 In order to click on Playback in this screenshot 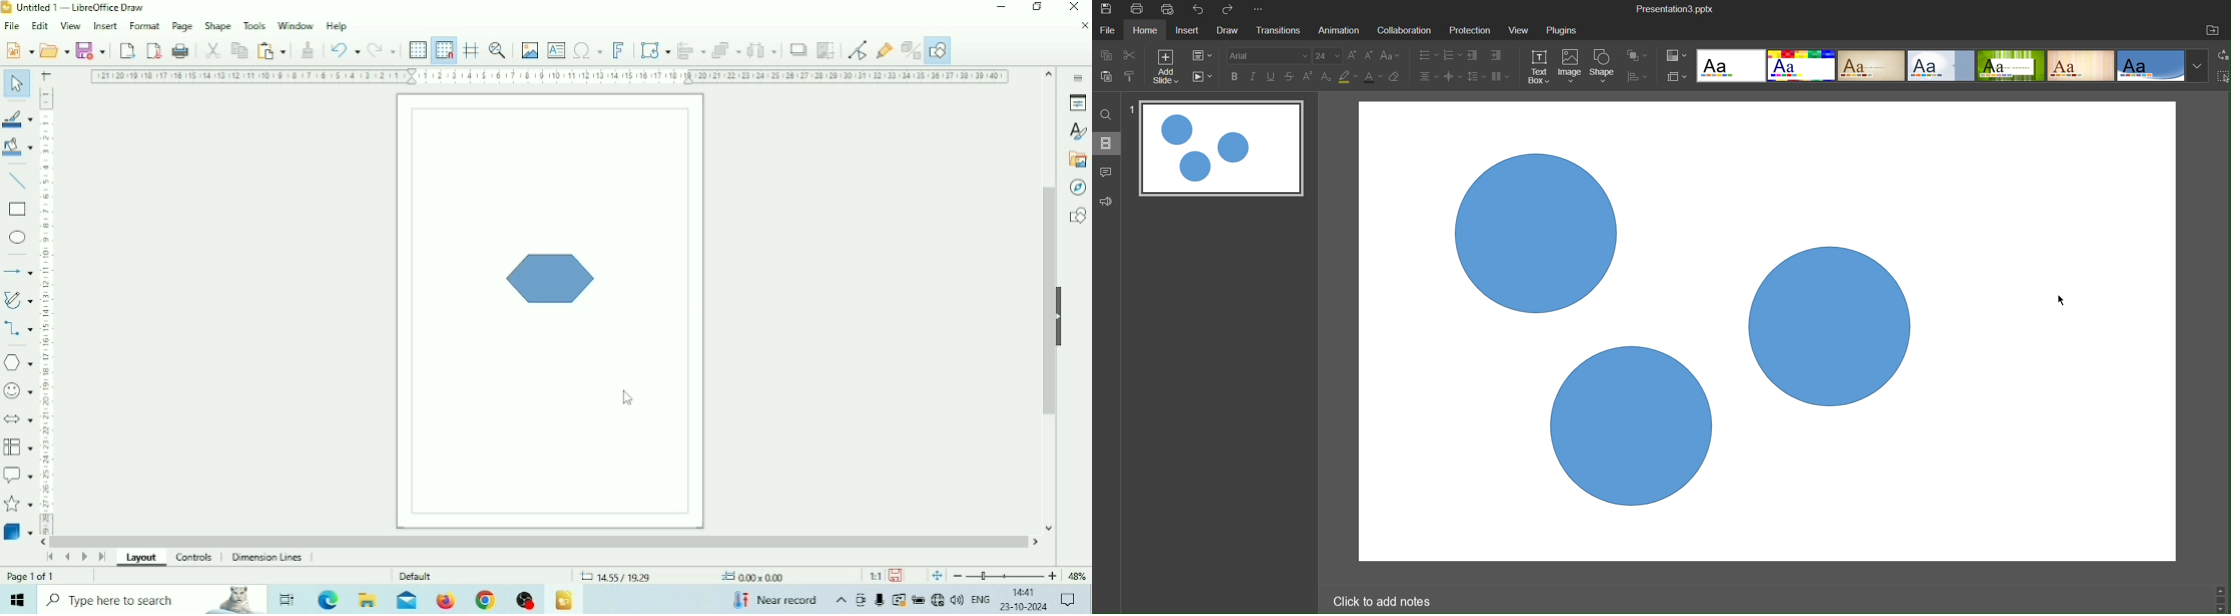, I will do `click(1204, 78)`.